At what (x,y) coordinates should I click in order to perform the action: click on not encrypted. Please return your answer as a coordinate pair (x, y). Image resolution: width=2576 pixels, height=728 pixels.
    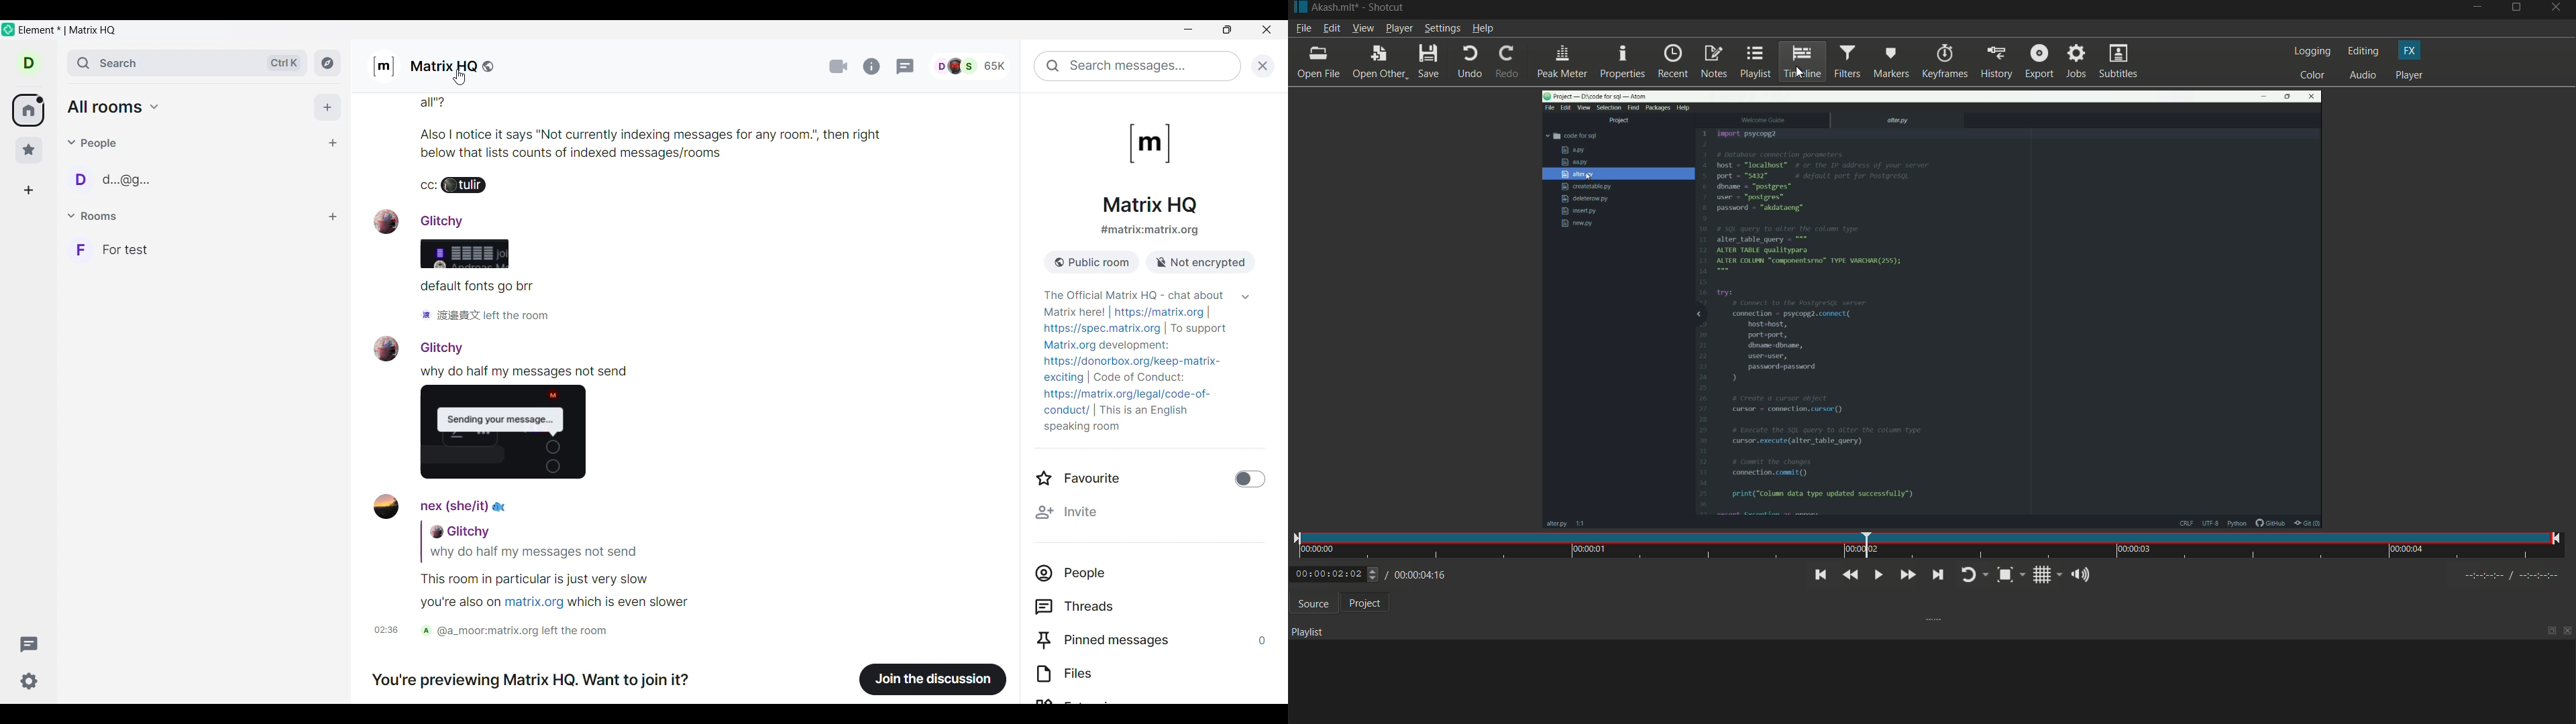
    Looking at the image, I should click on (1201, 261).